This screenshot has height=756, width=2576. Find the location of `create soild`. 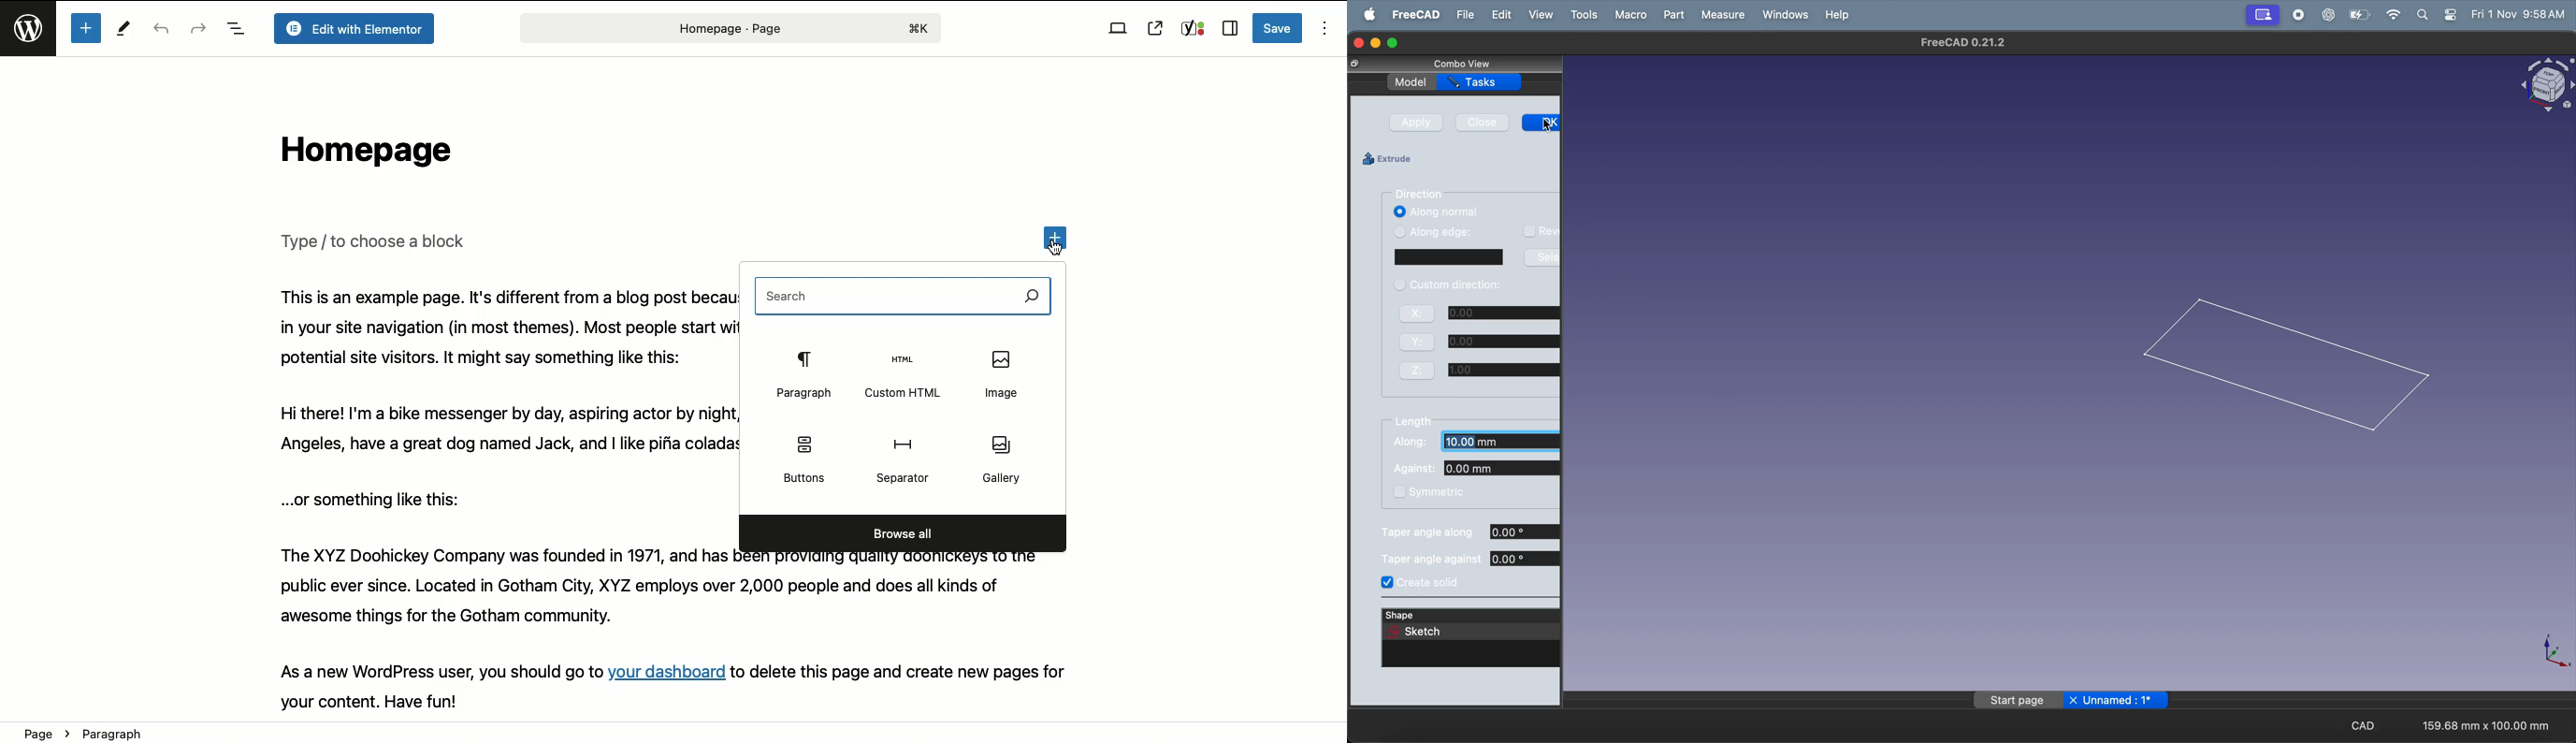

create soild is located at coordinates (1423, 583).